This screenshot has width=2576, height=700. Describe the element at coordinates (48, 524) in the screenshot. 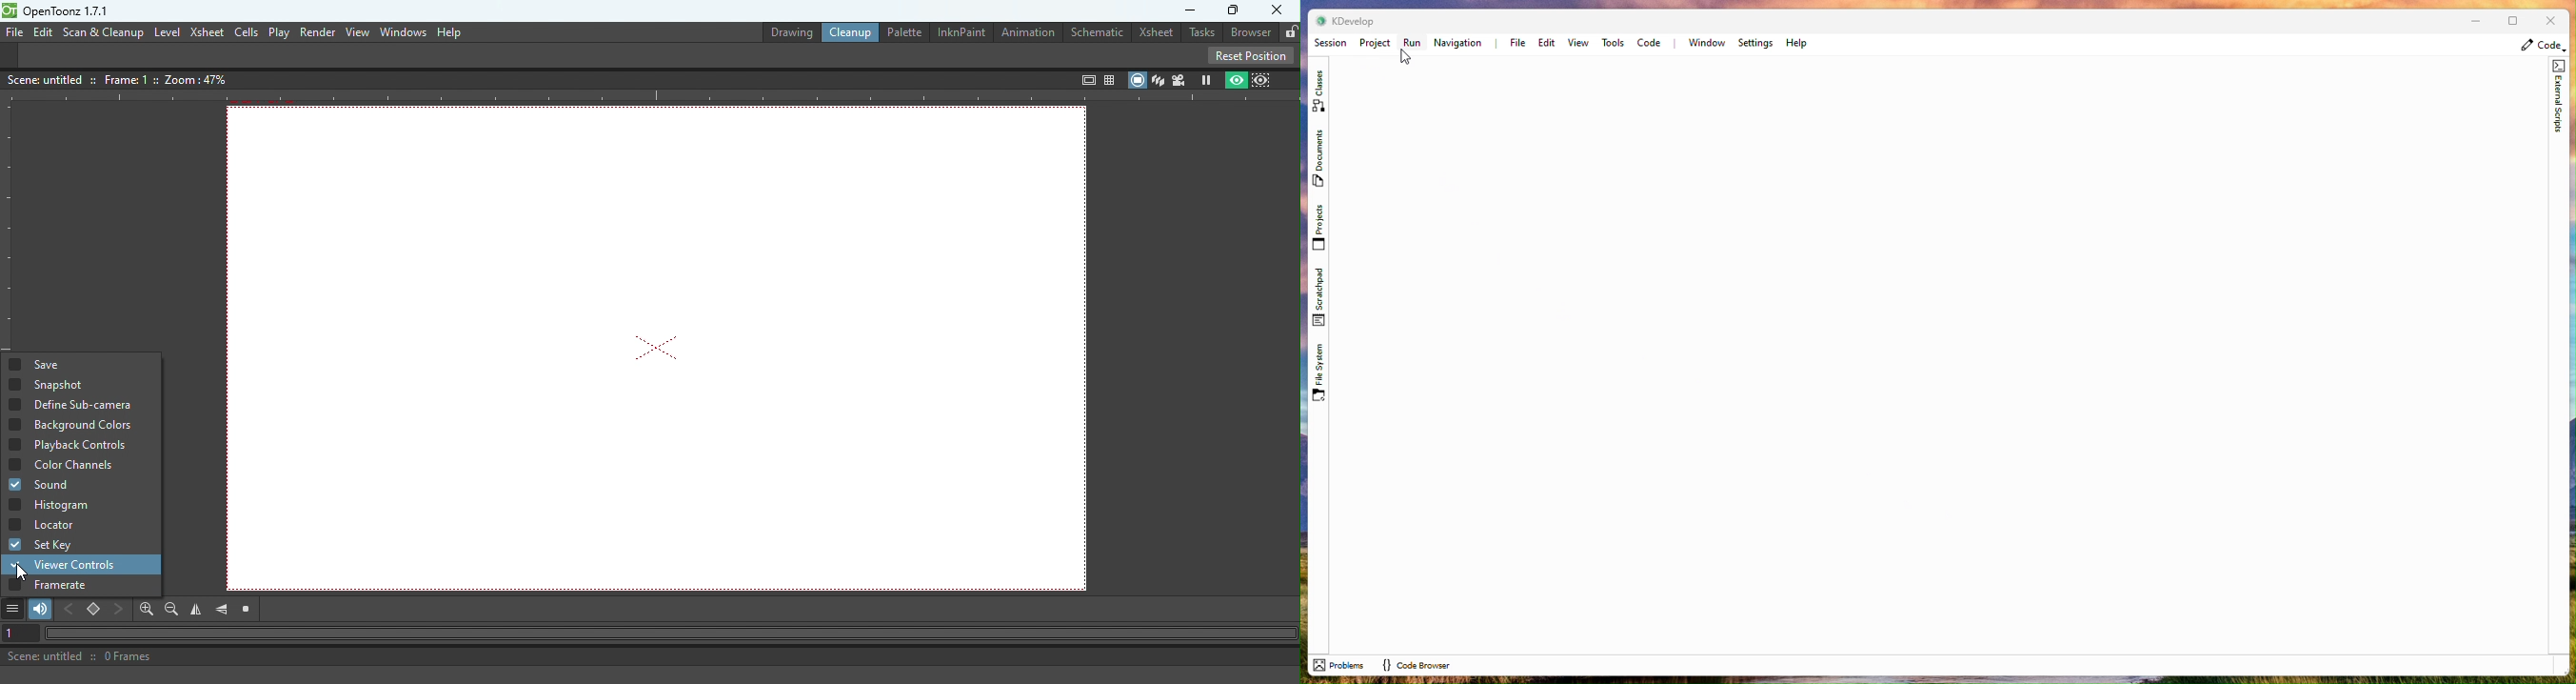

I see `Locator` at that location.